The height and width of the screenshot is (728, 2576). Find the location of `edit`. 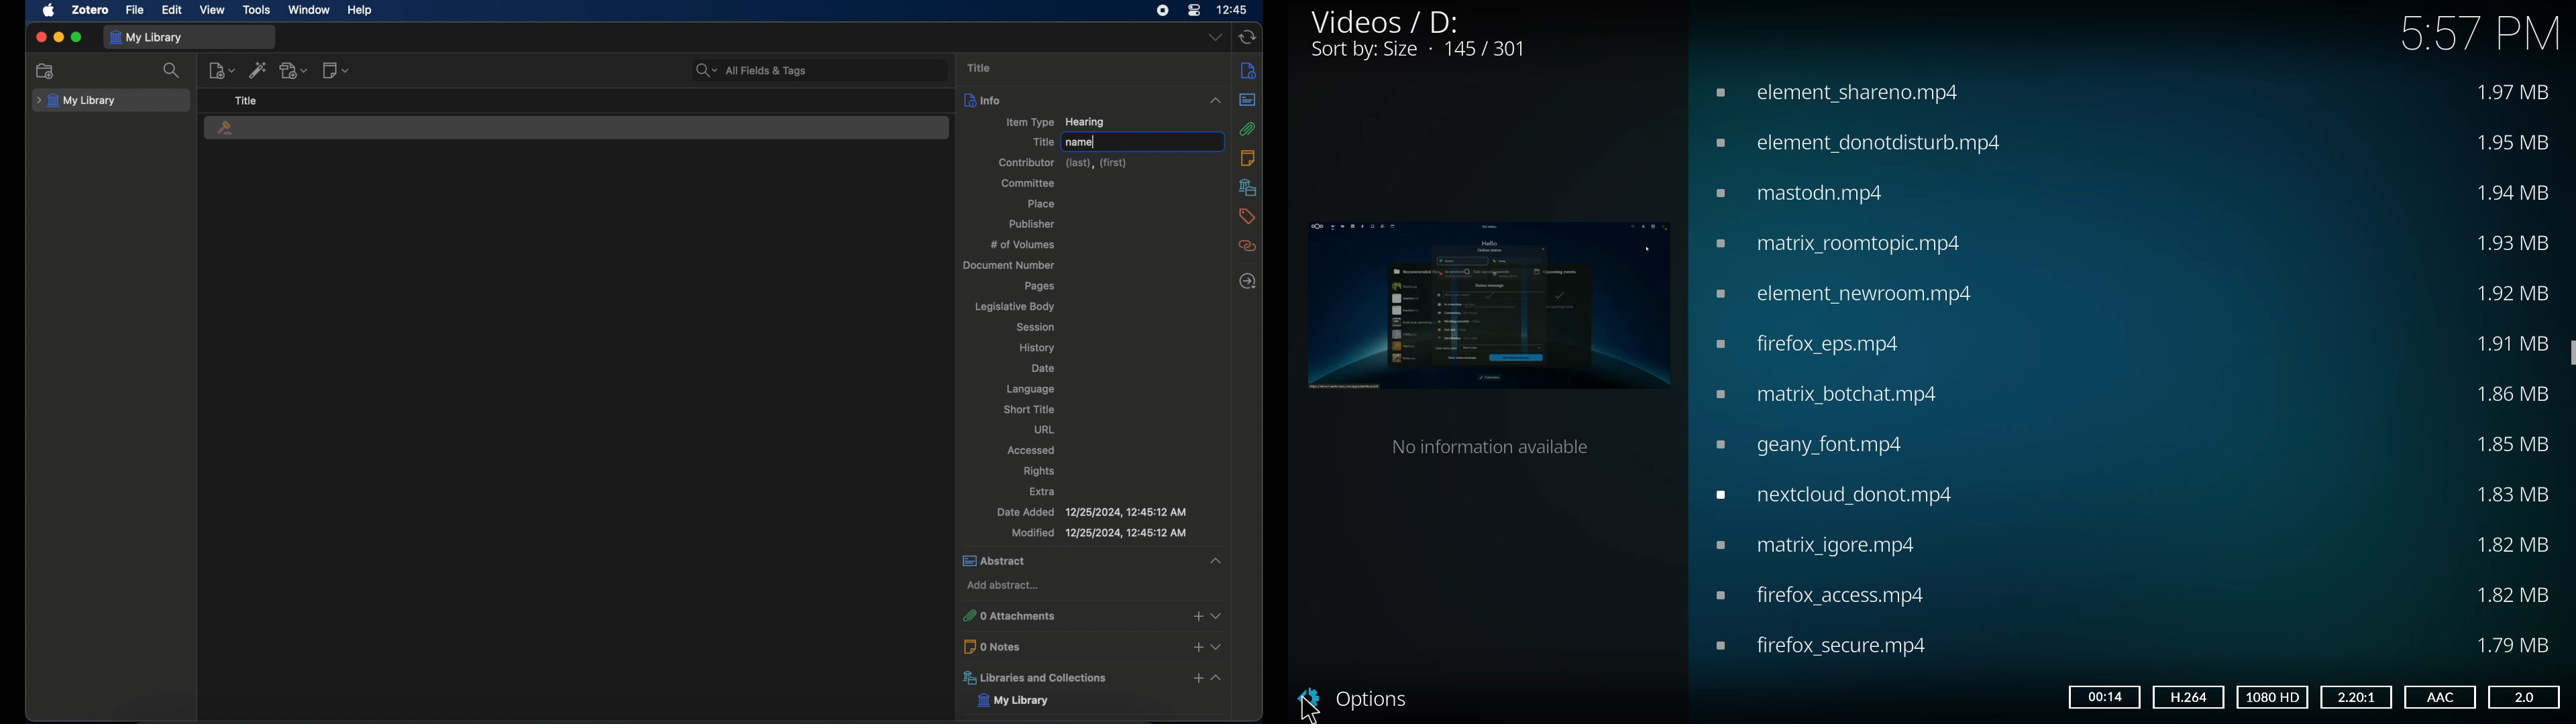

edit is located at coordinates (173, 10).